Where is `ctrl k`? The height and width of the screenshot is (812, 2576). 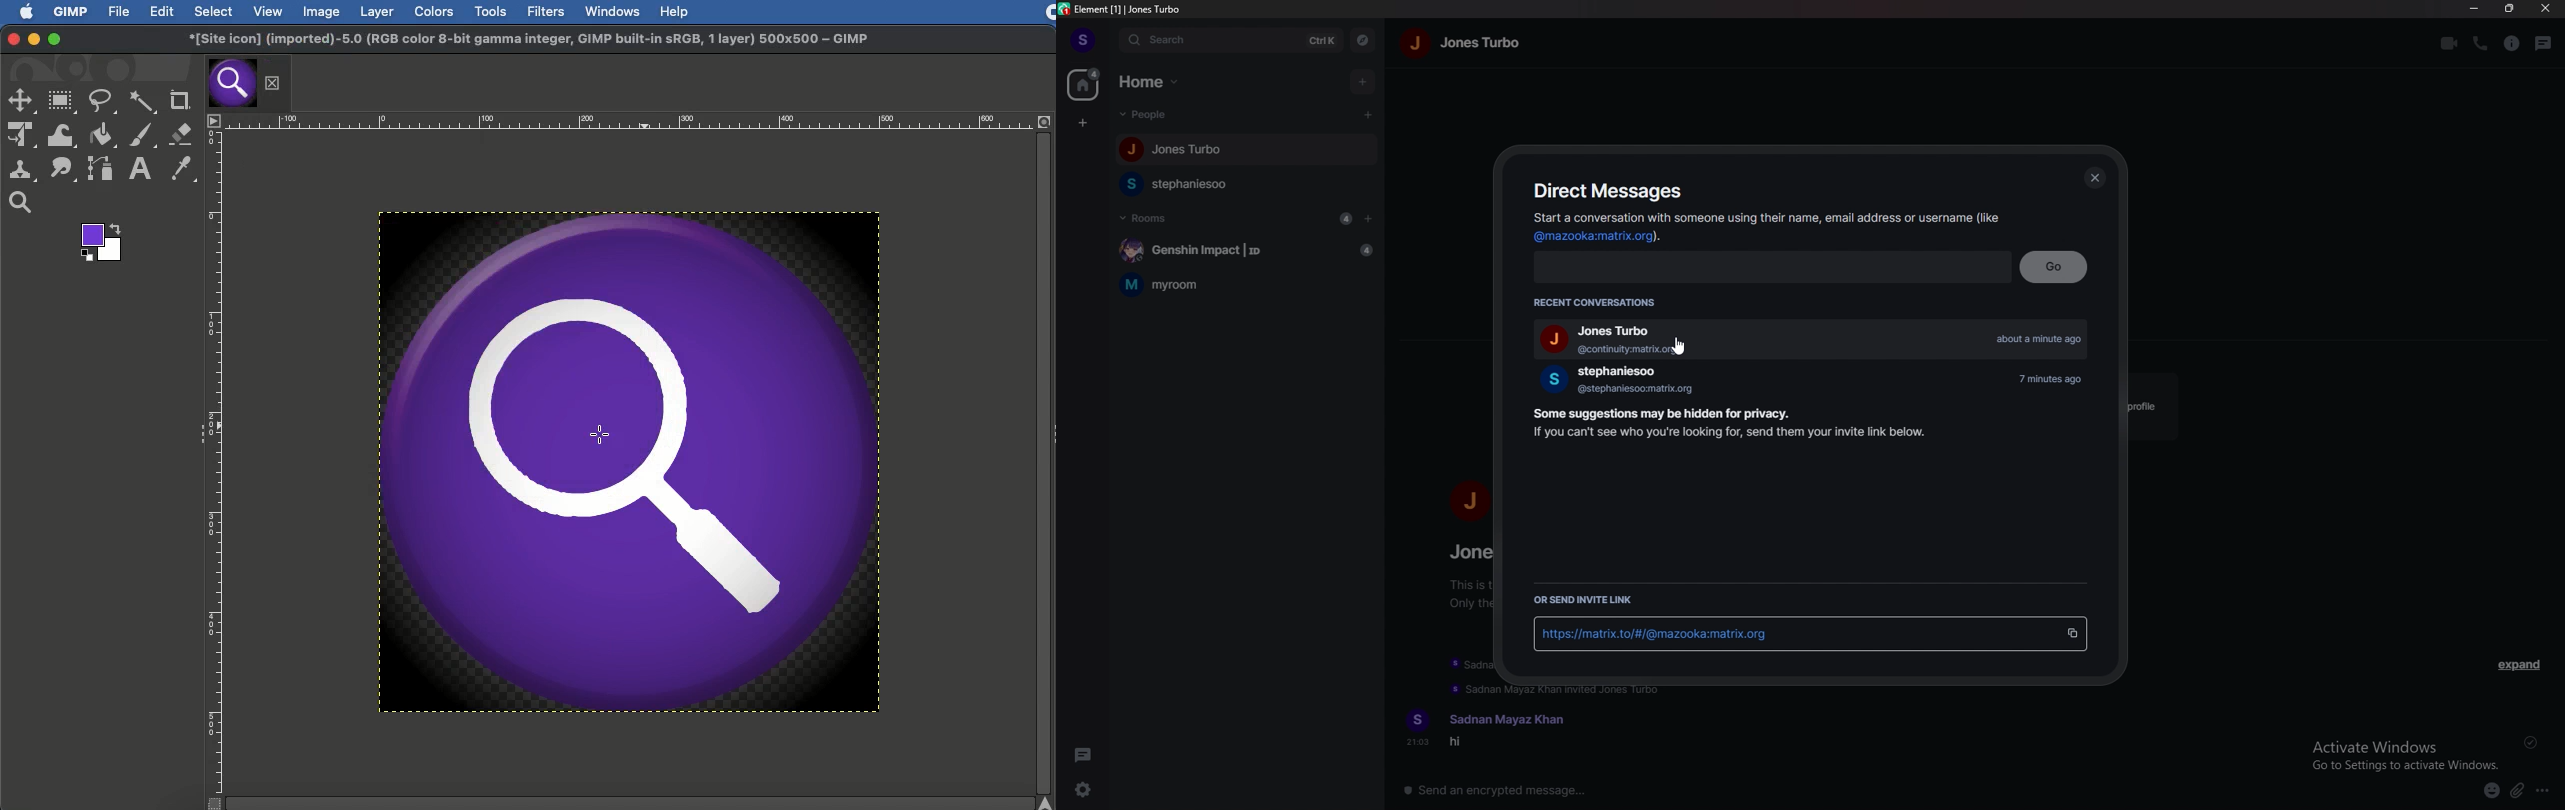 ctrl k is located at coordinates (1323, 42).